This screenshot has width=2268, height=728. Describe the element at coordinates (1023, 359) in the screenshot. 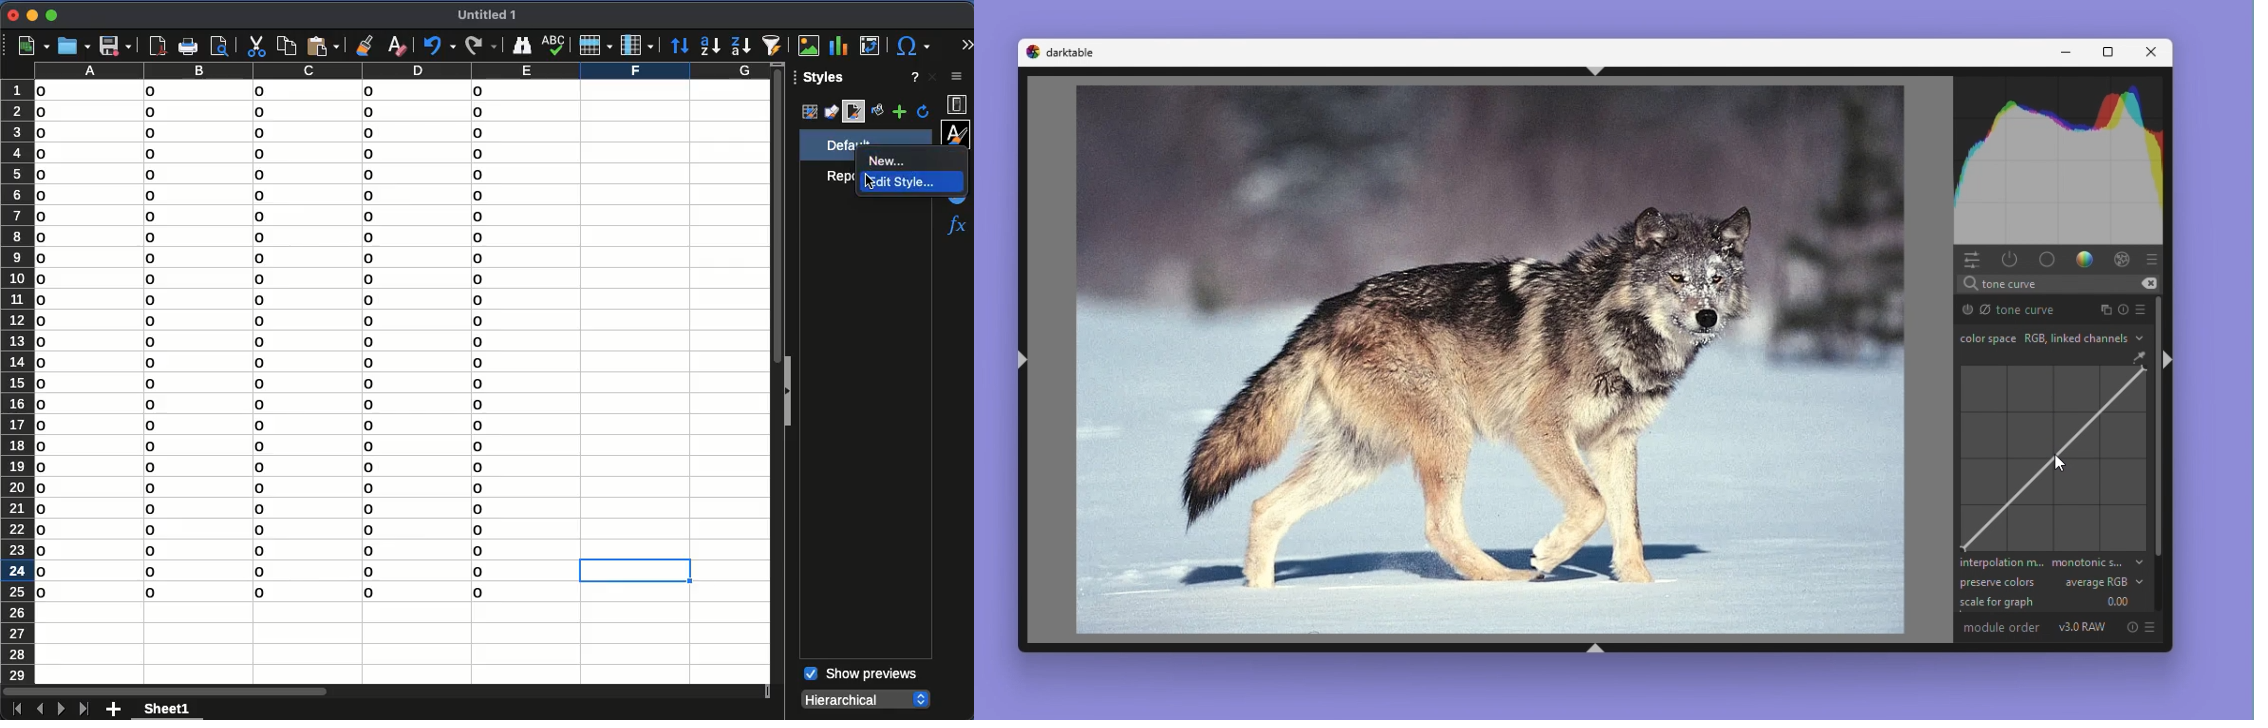

I see `shift+ctrl+l` at that location.